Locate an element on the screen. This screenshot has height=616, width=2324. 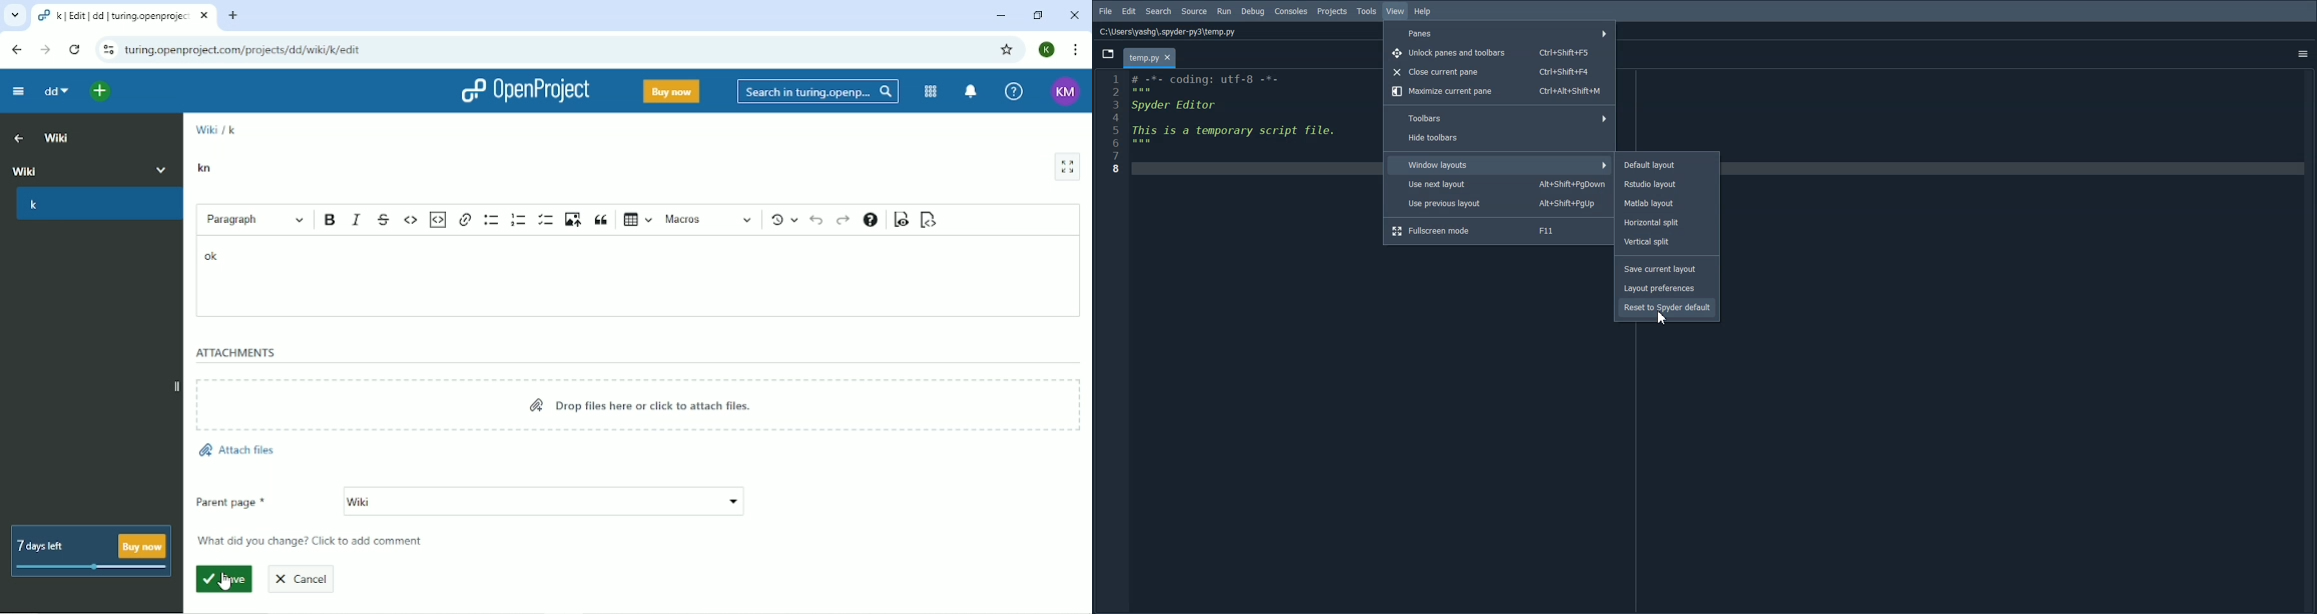
Panes is located at coordinates (1500, 32).